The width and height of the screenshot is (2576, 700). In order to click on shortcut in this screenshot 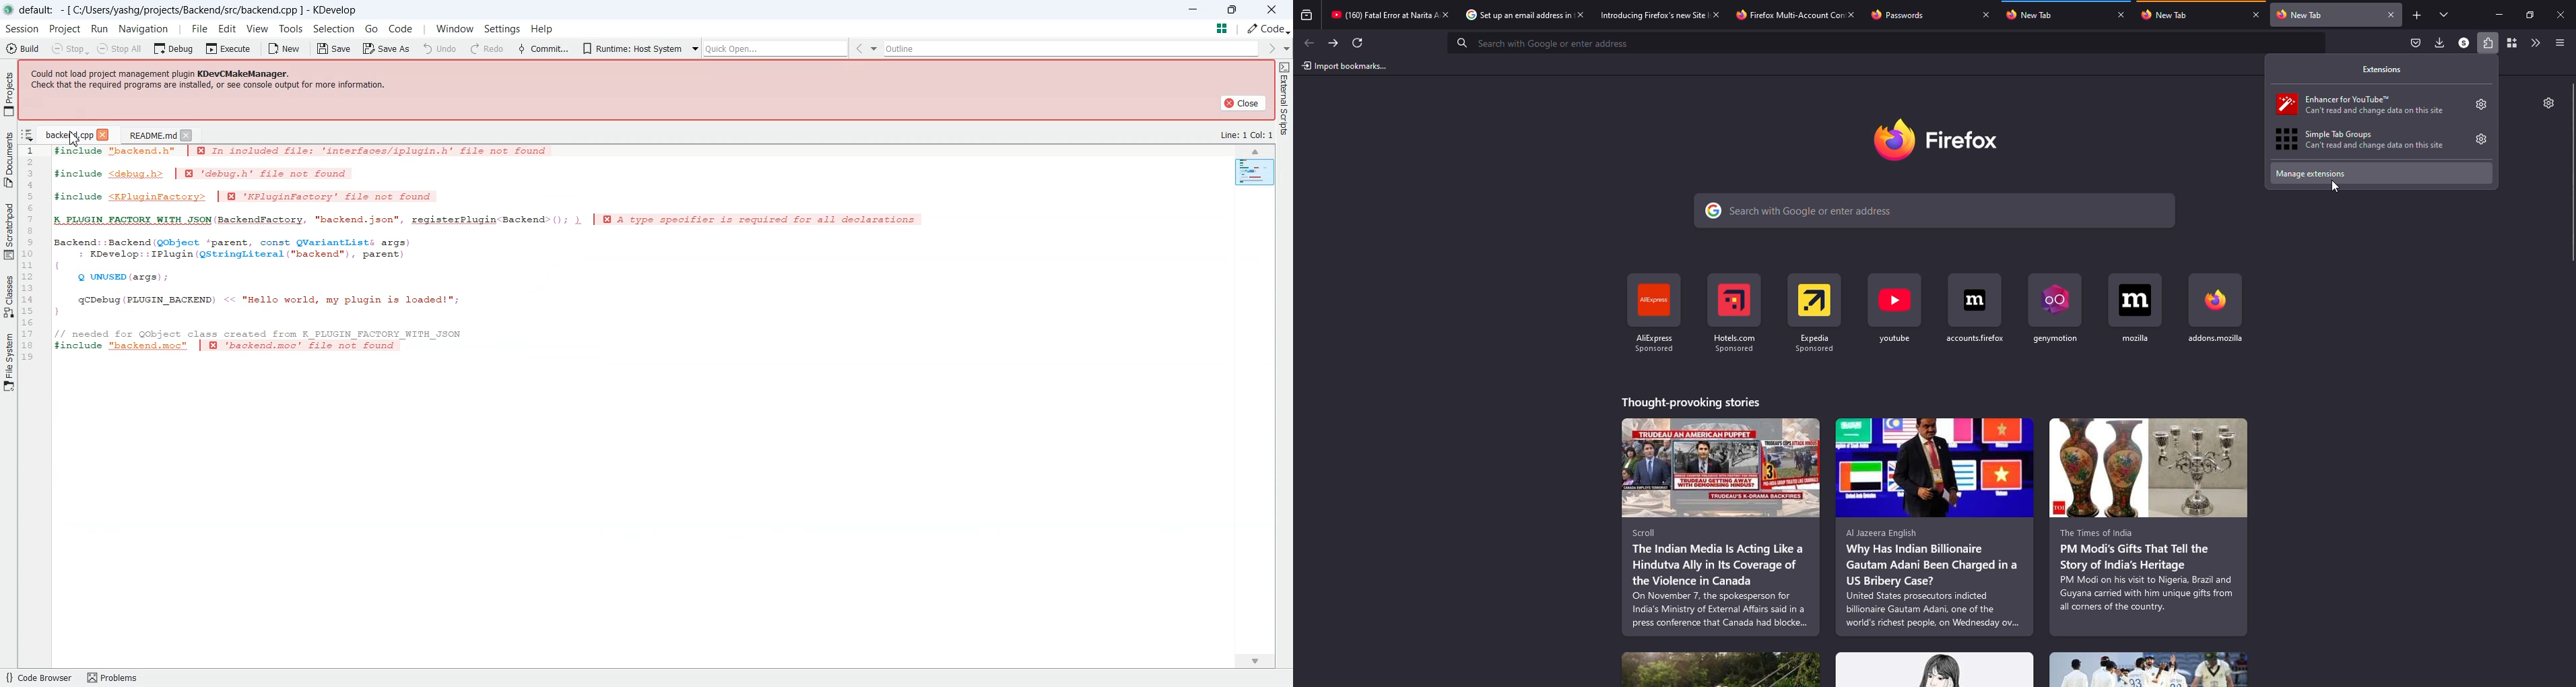, I will do `click(1656, 315)`.